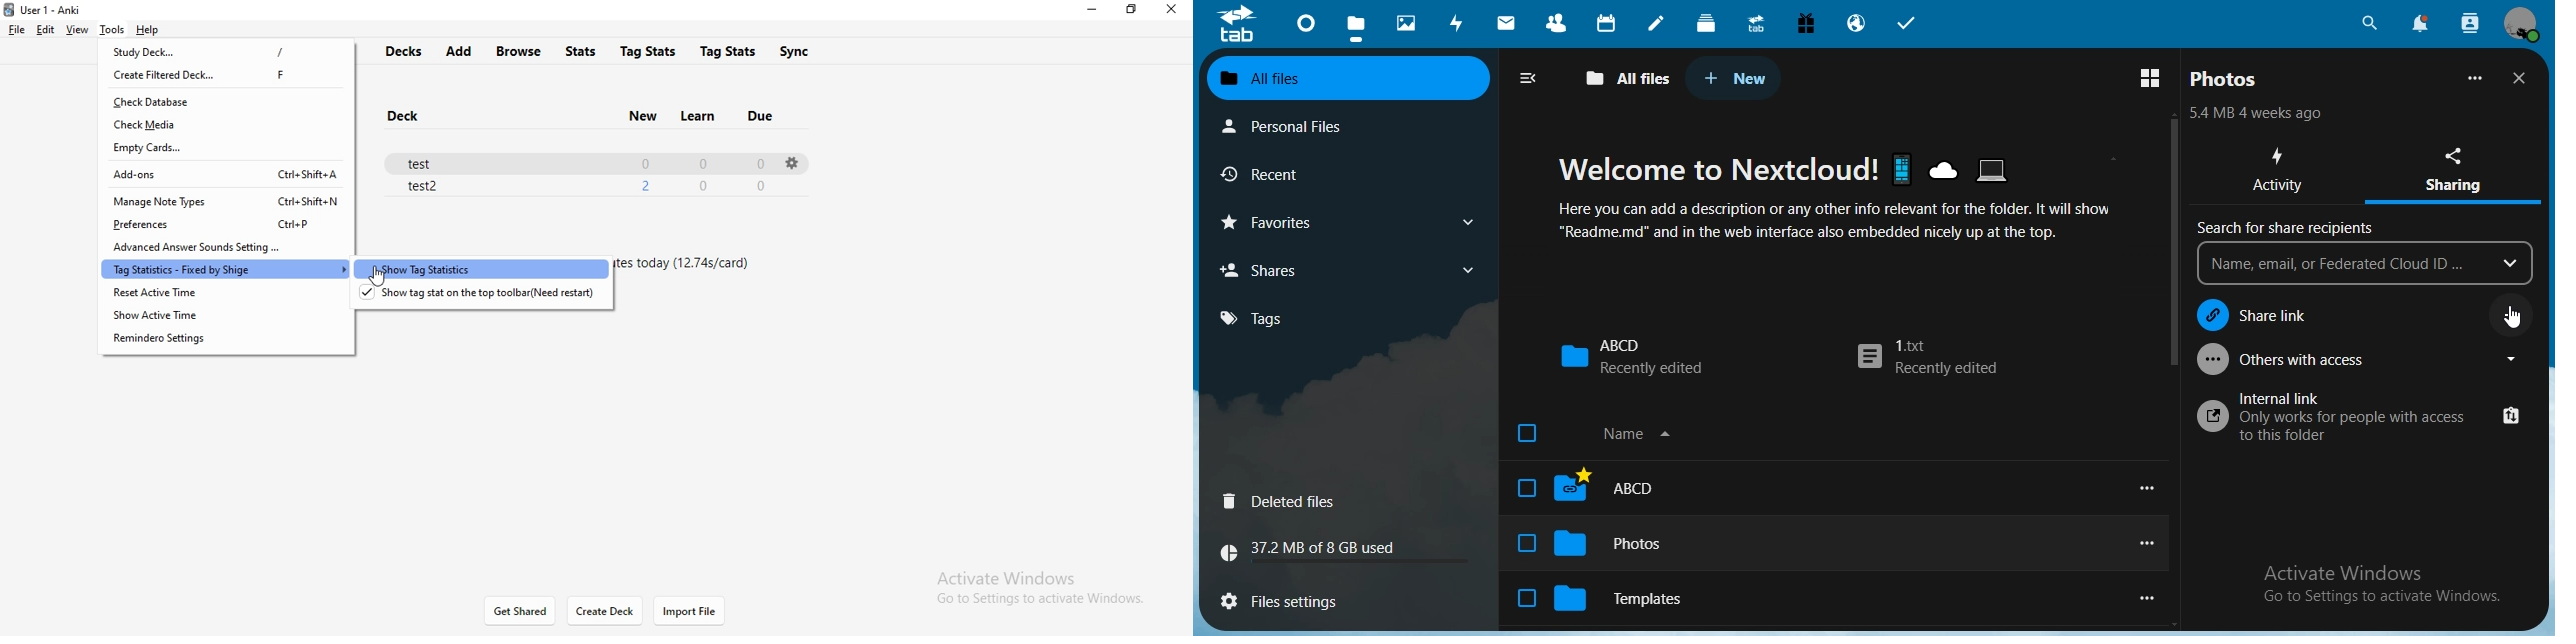  Describe the element at coordinates (1629, 79) in the screenshot. I see `all files` at that location.